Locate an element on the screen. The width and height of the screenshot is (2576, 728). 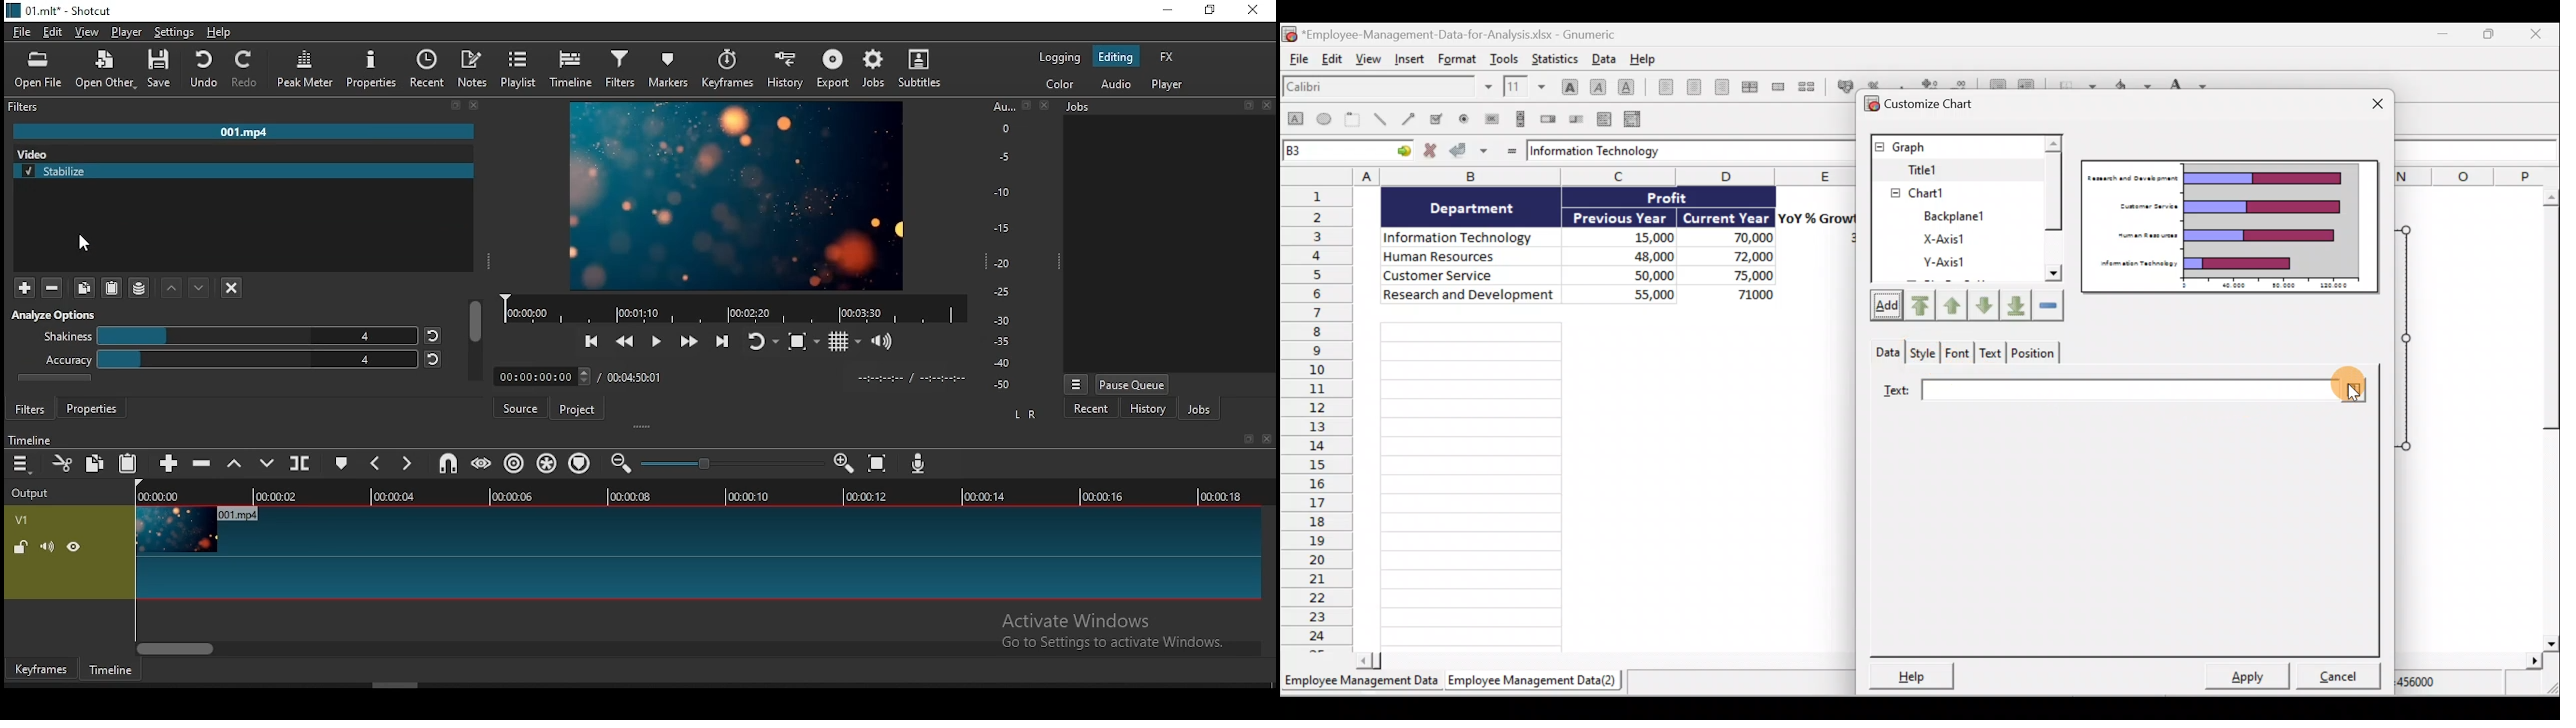
notes is located at coordinates (472, 68).